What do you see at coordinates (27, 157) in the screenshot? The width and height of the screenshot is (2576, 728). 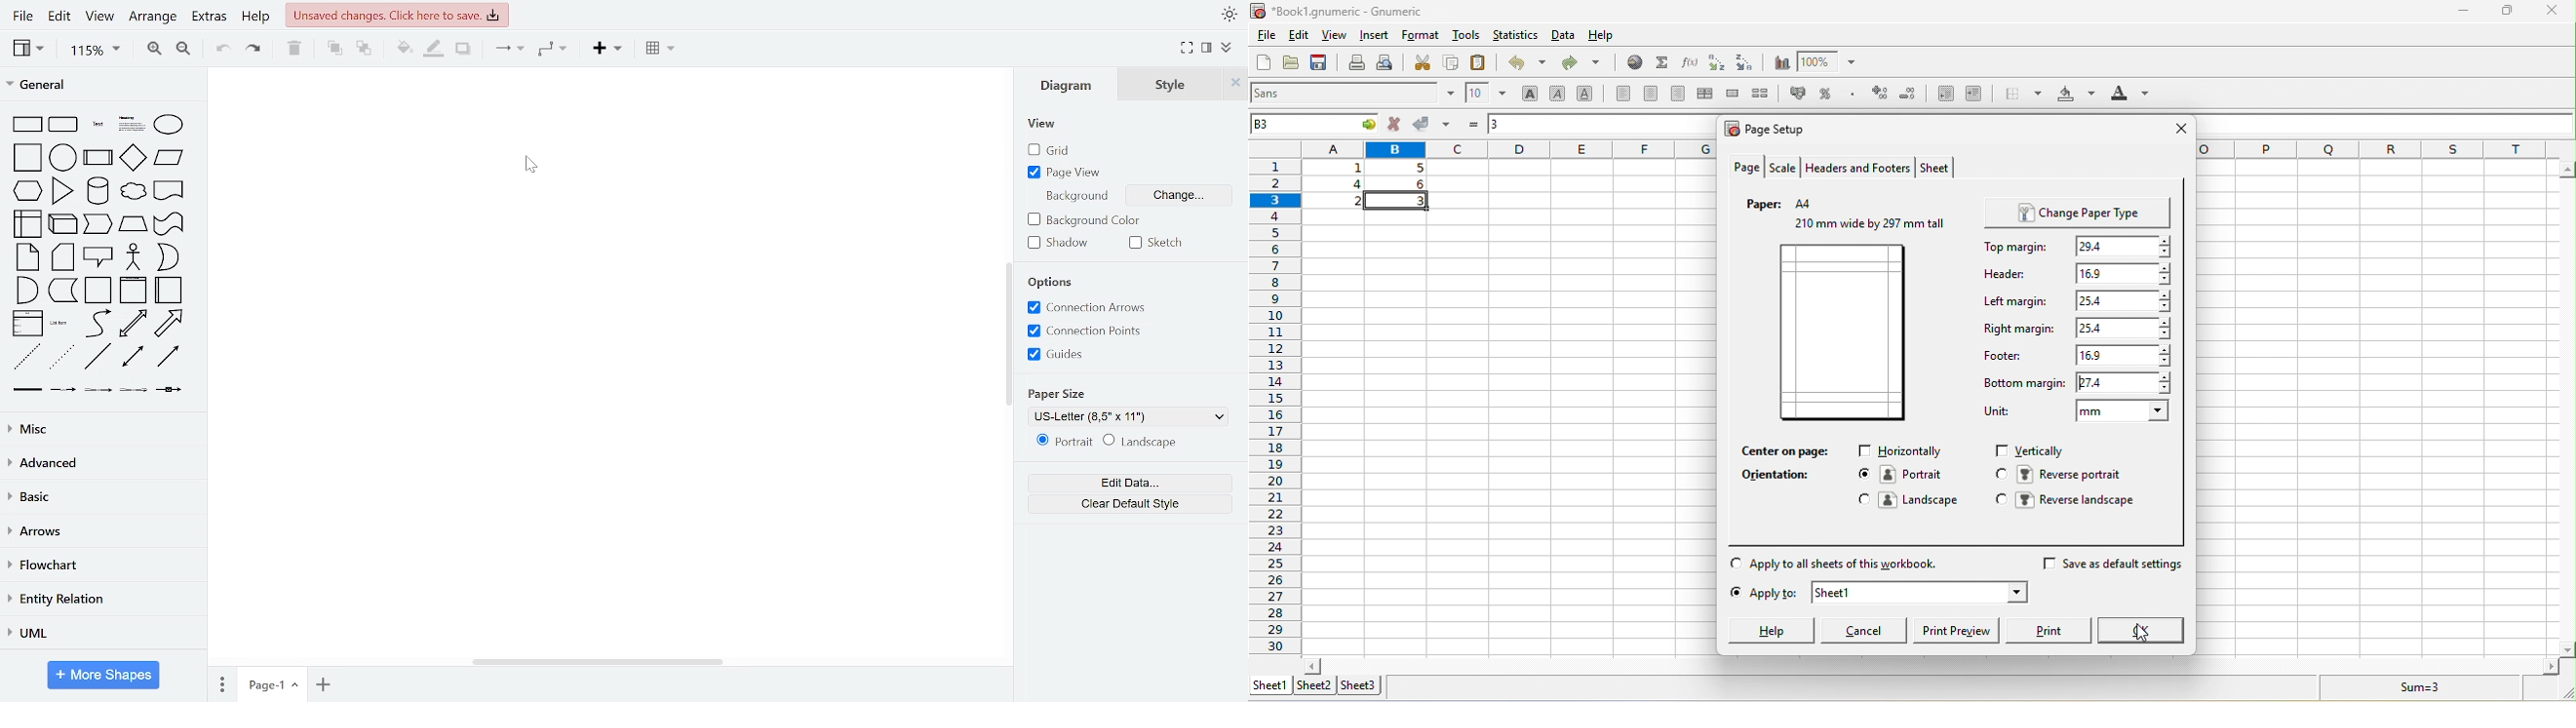 I see `square` at bounding box center [27, 157].